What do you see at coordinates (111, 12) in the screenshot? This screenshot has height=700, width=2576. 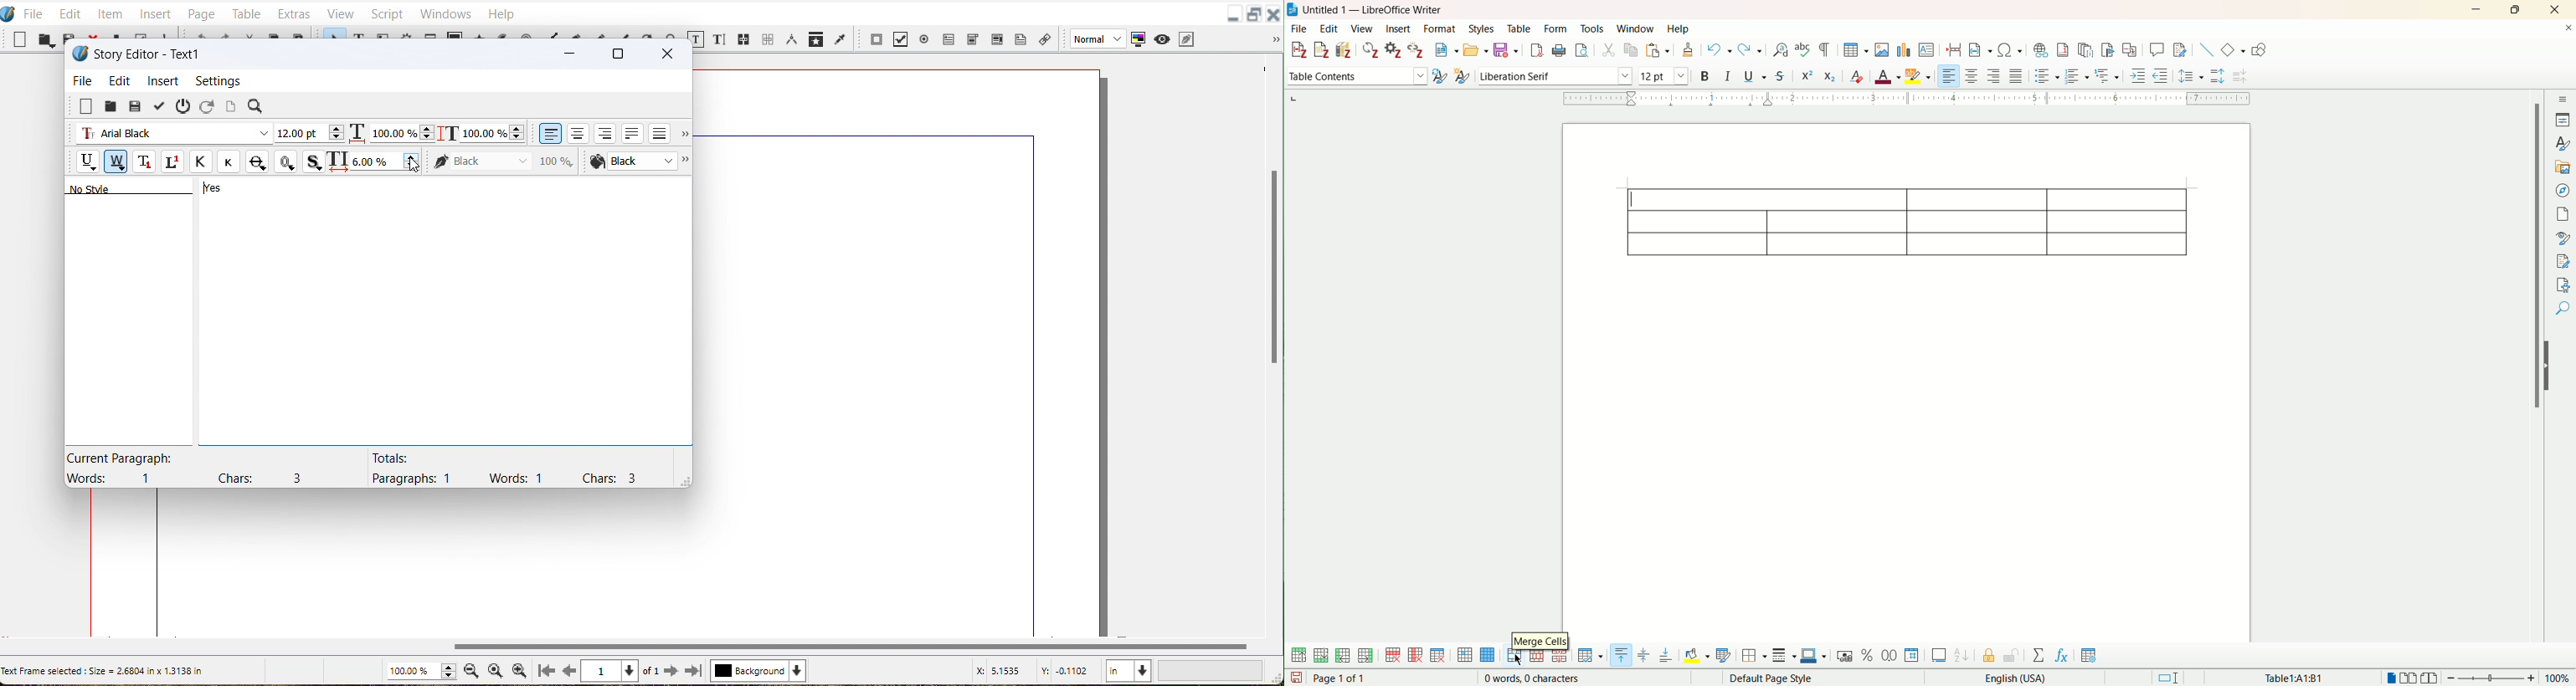 I see `Item` at bounding box center [111, 12].